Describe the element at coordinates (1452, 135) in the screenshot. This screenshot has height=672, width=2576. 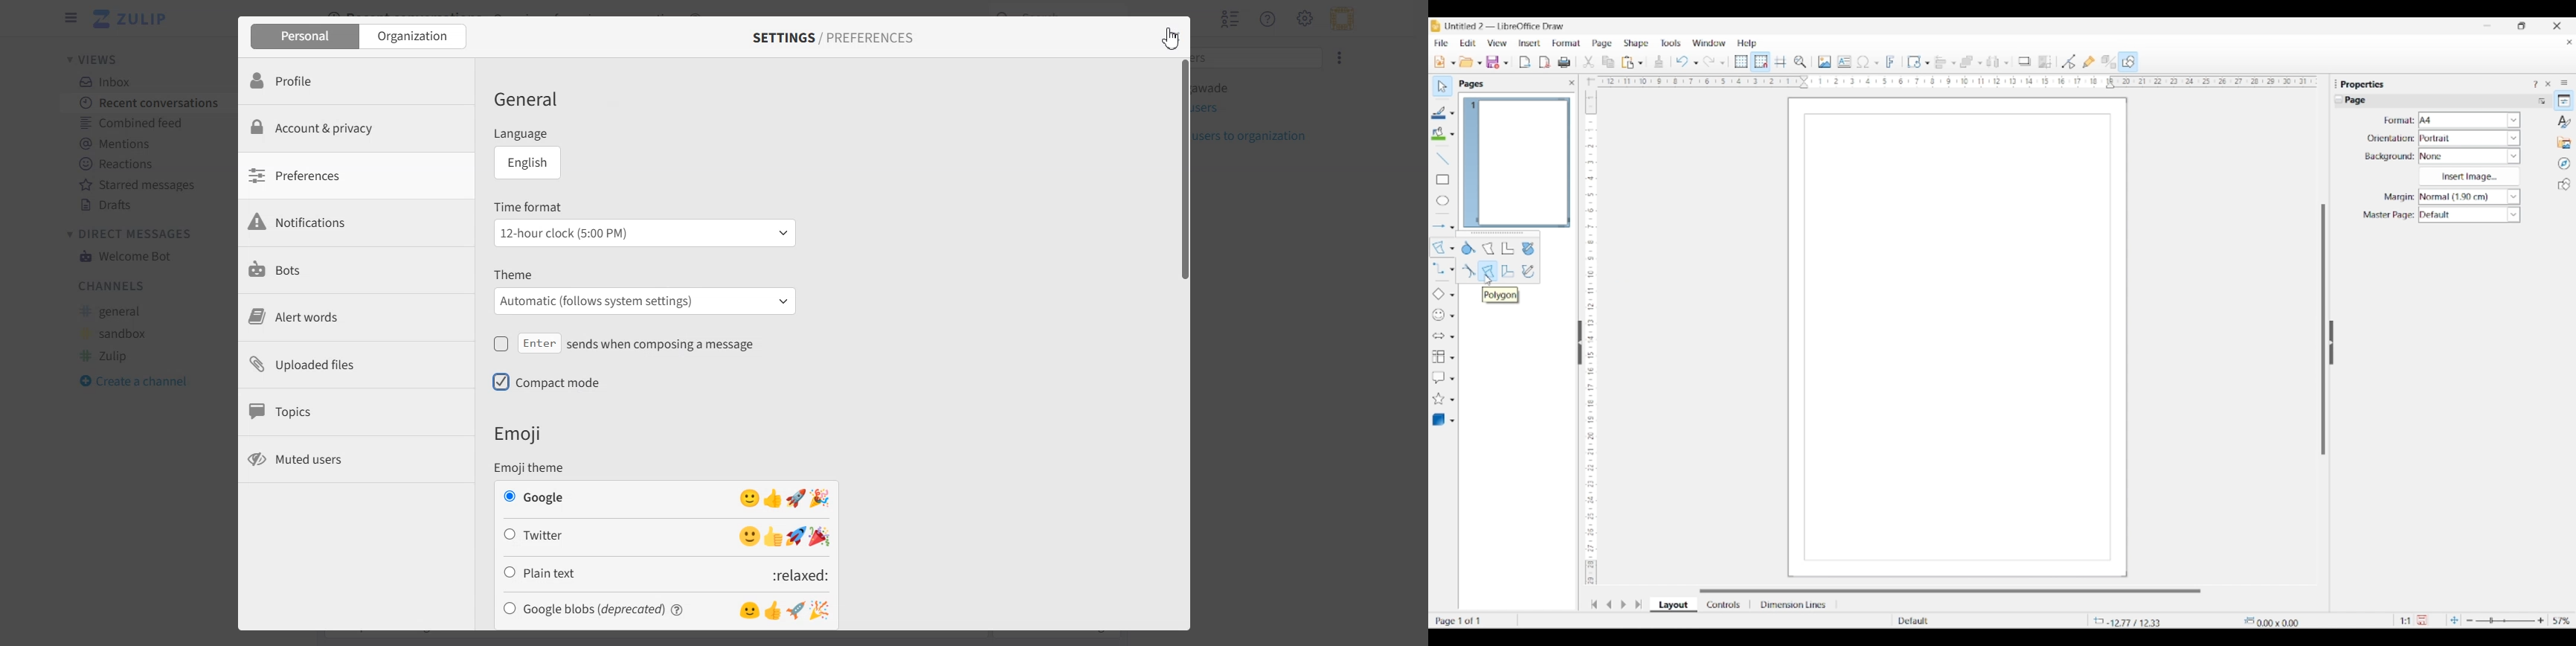
I see `Fill color options` at that location.